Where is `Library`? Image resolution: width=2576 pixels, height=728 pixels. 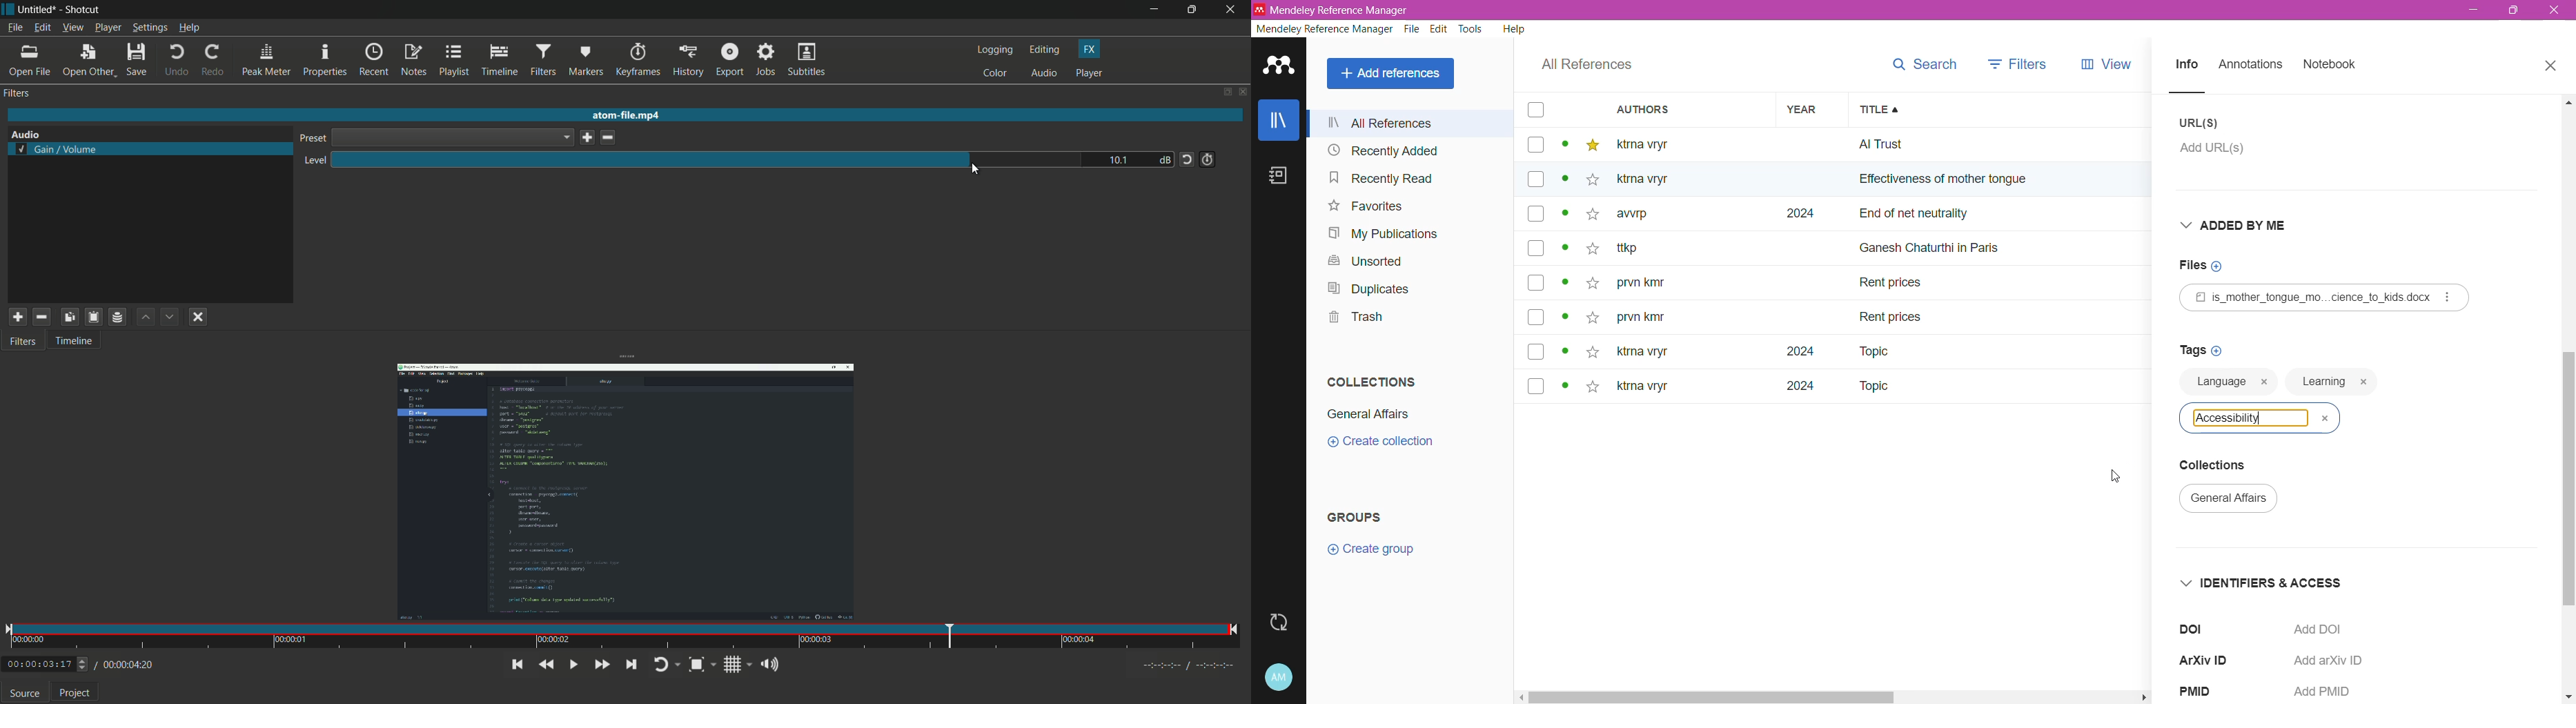 Library is located at coordinates (1278, 119).